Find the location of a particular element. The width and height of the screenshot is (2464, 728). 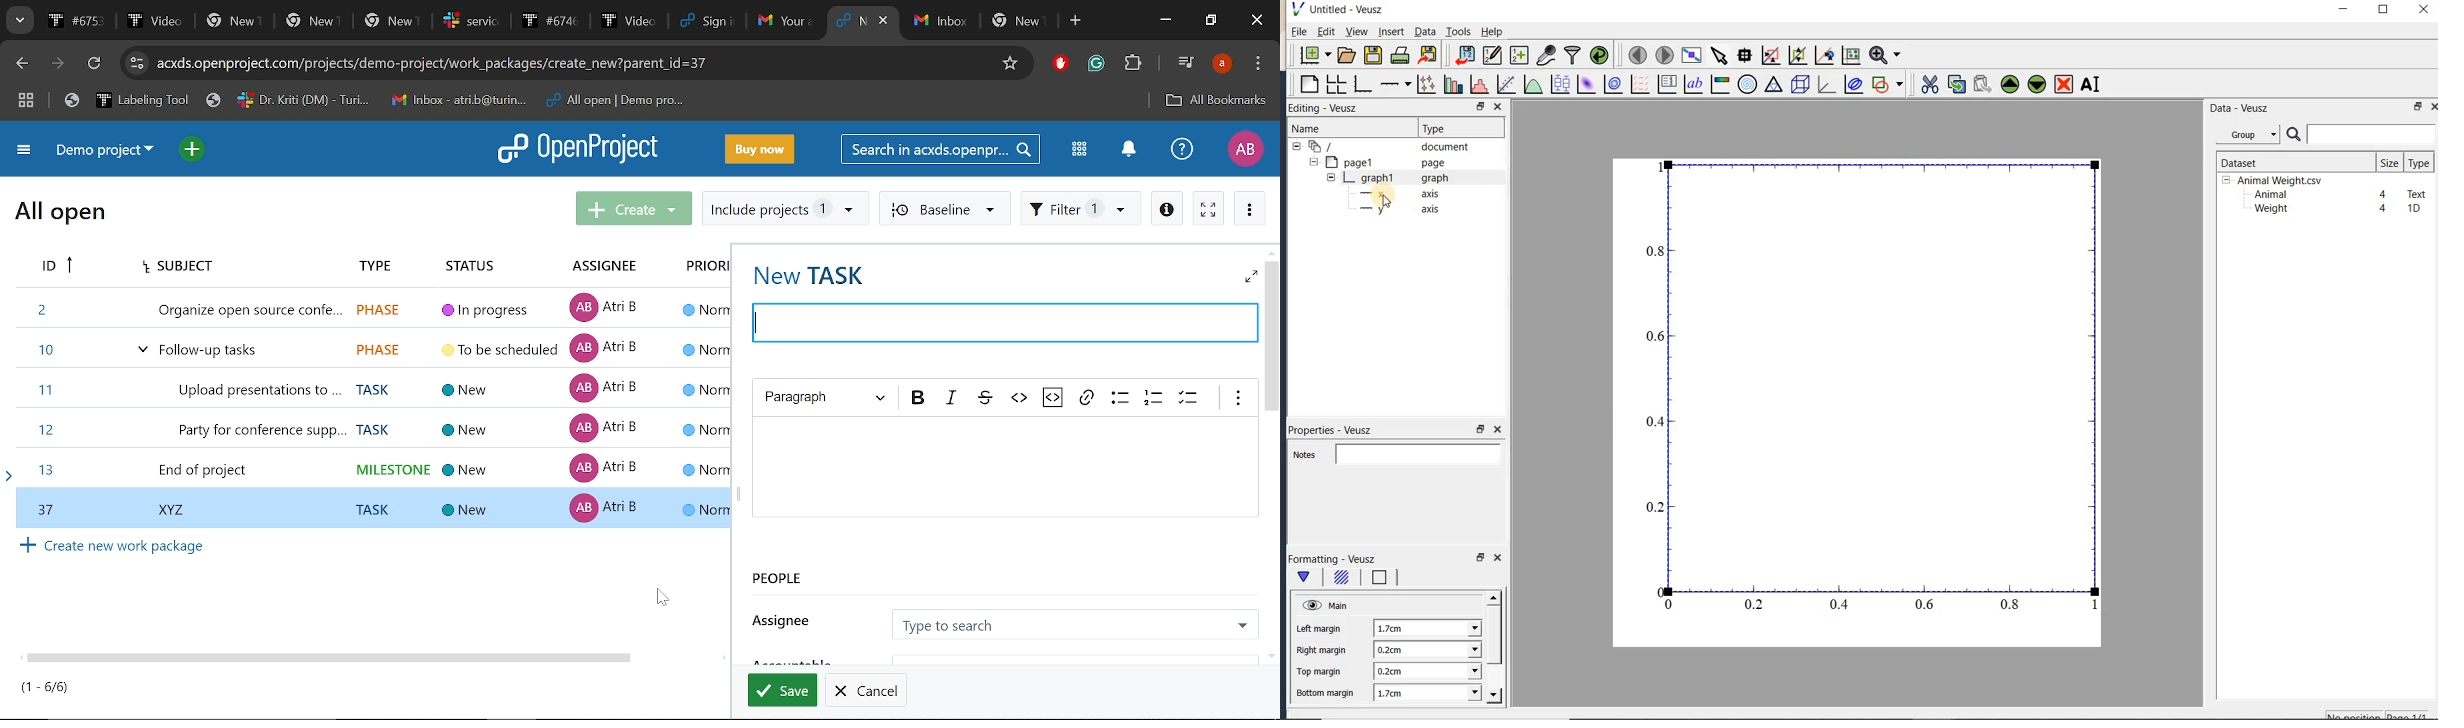

view is located at coordinates (1355, 33).